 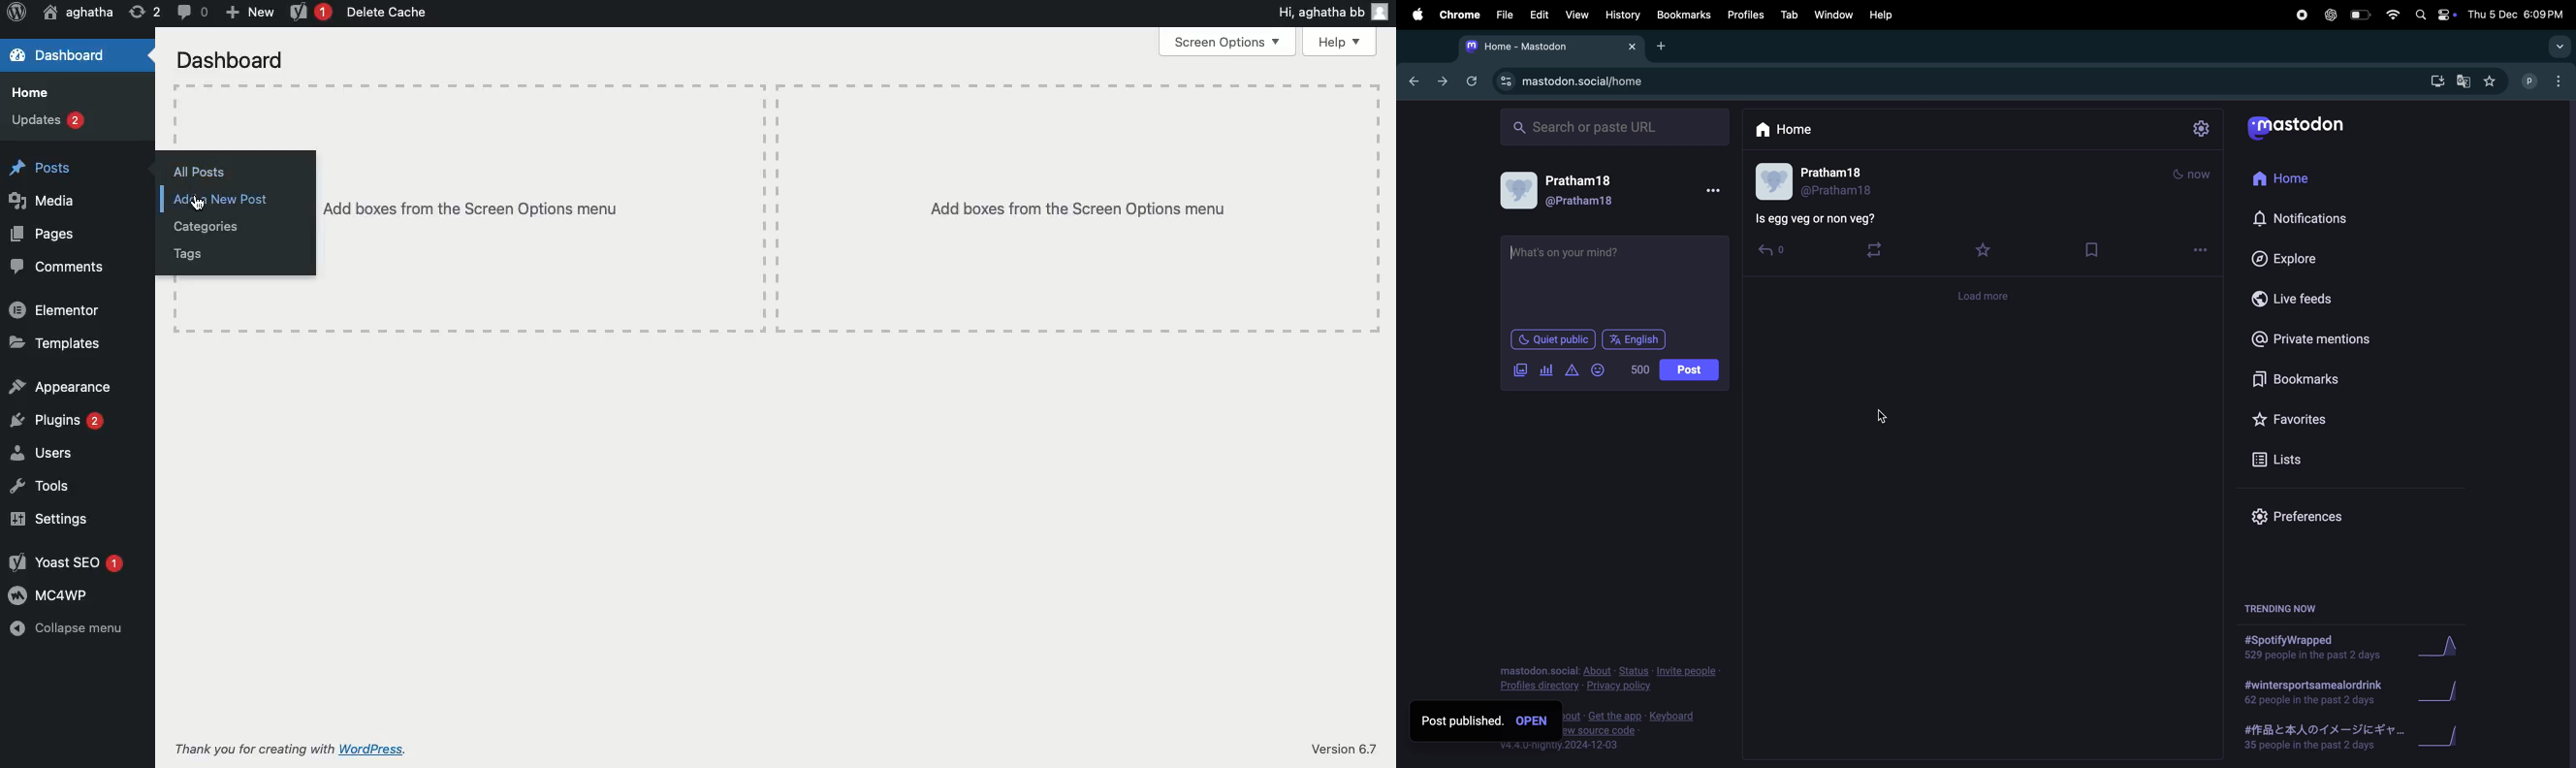 What do you see at coordinates (1472, 81) in the screenshot?
I see `refresh` at bounding box center [1472, 81].